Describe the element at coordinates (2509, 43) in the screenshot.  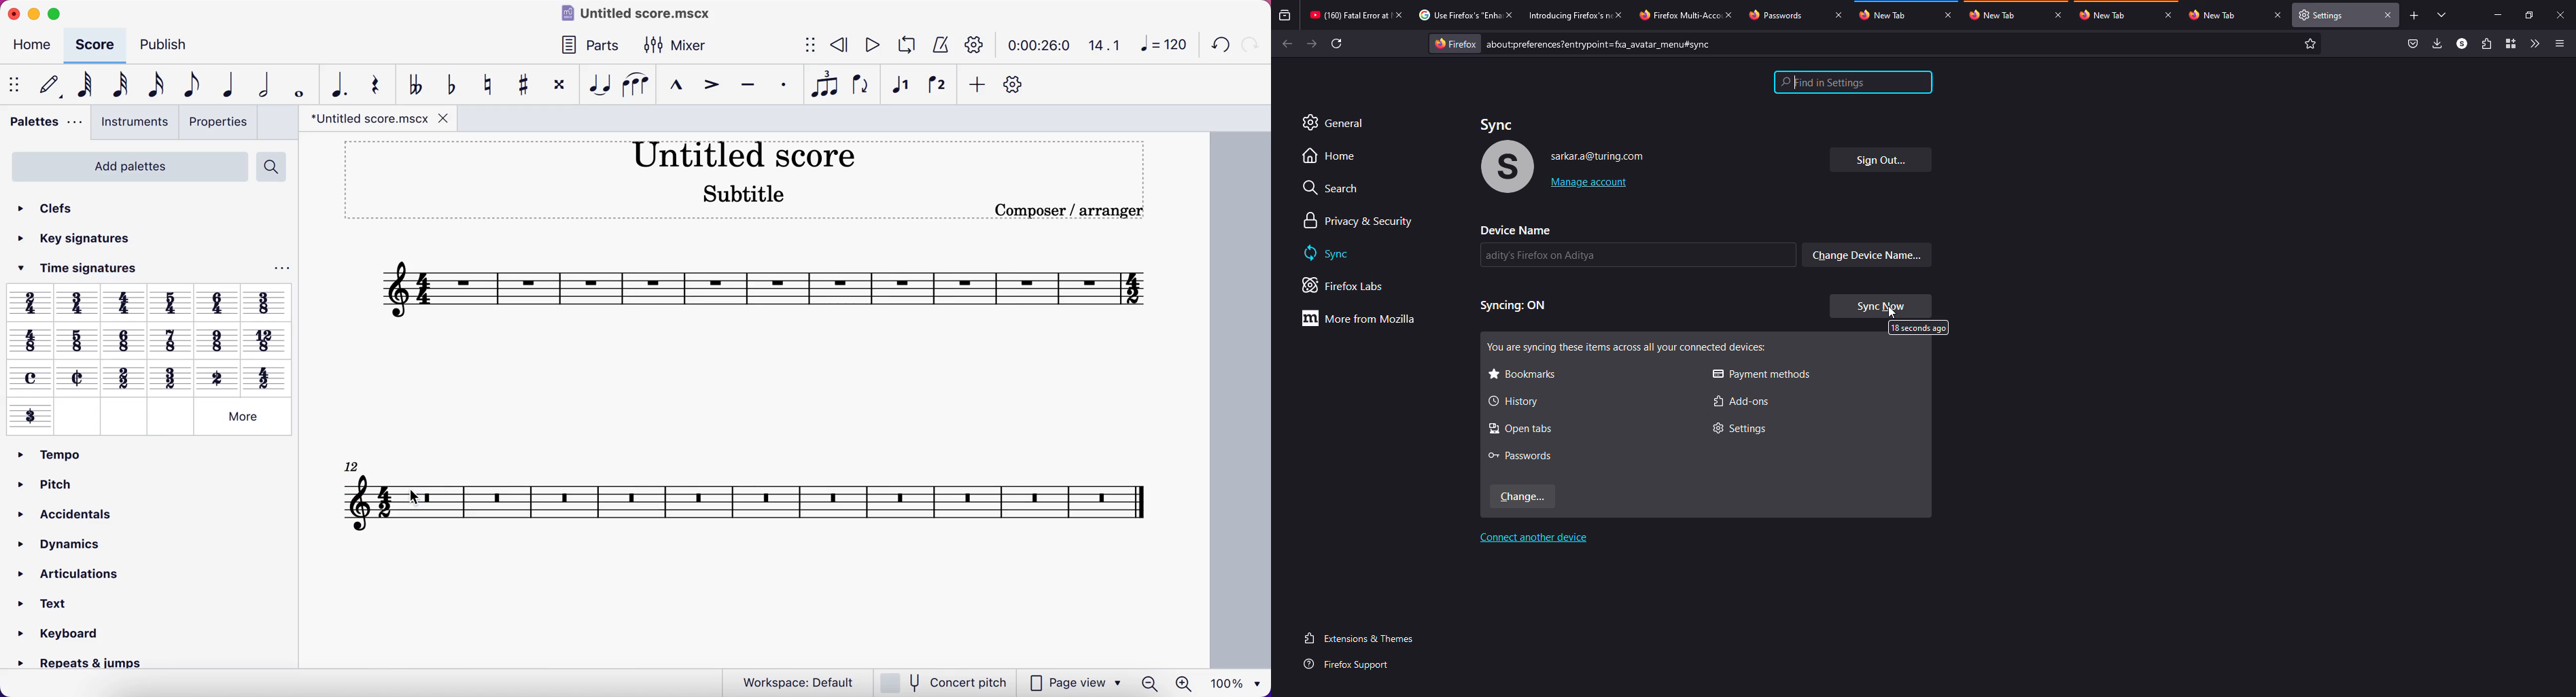
I see `container` at that location.